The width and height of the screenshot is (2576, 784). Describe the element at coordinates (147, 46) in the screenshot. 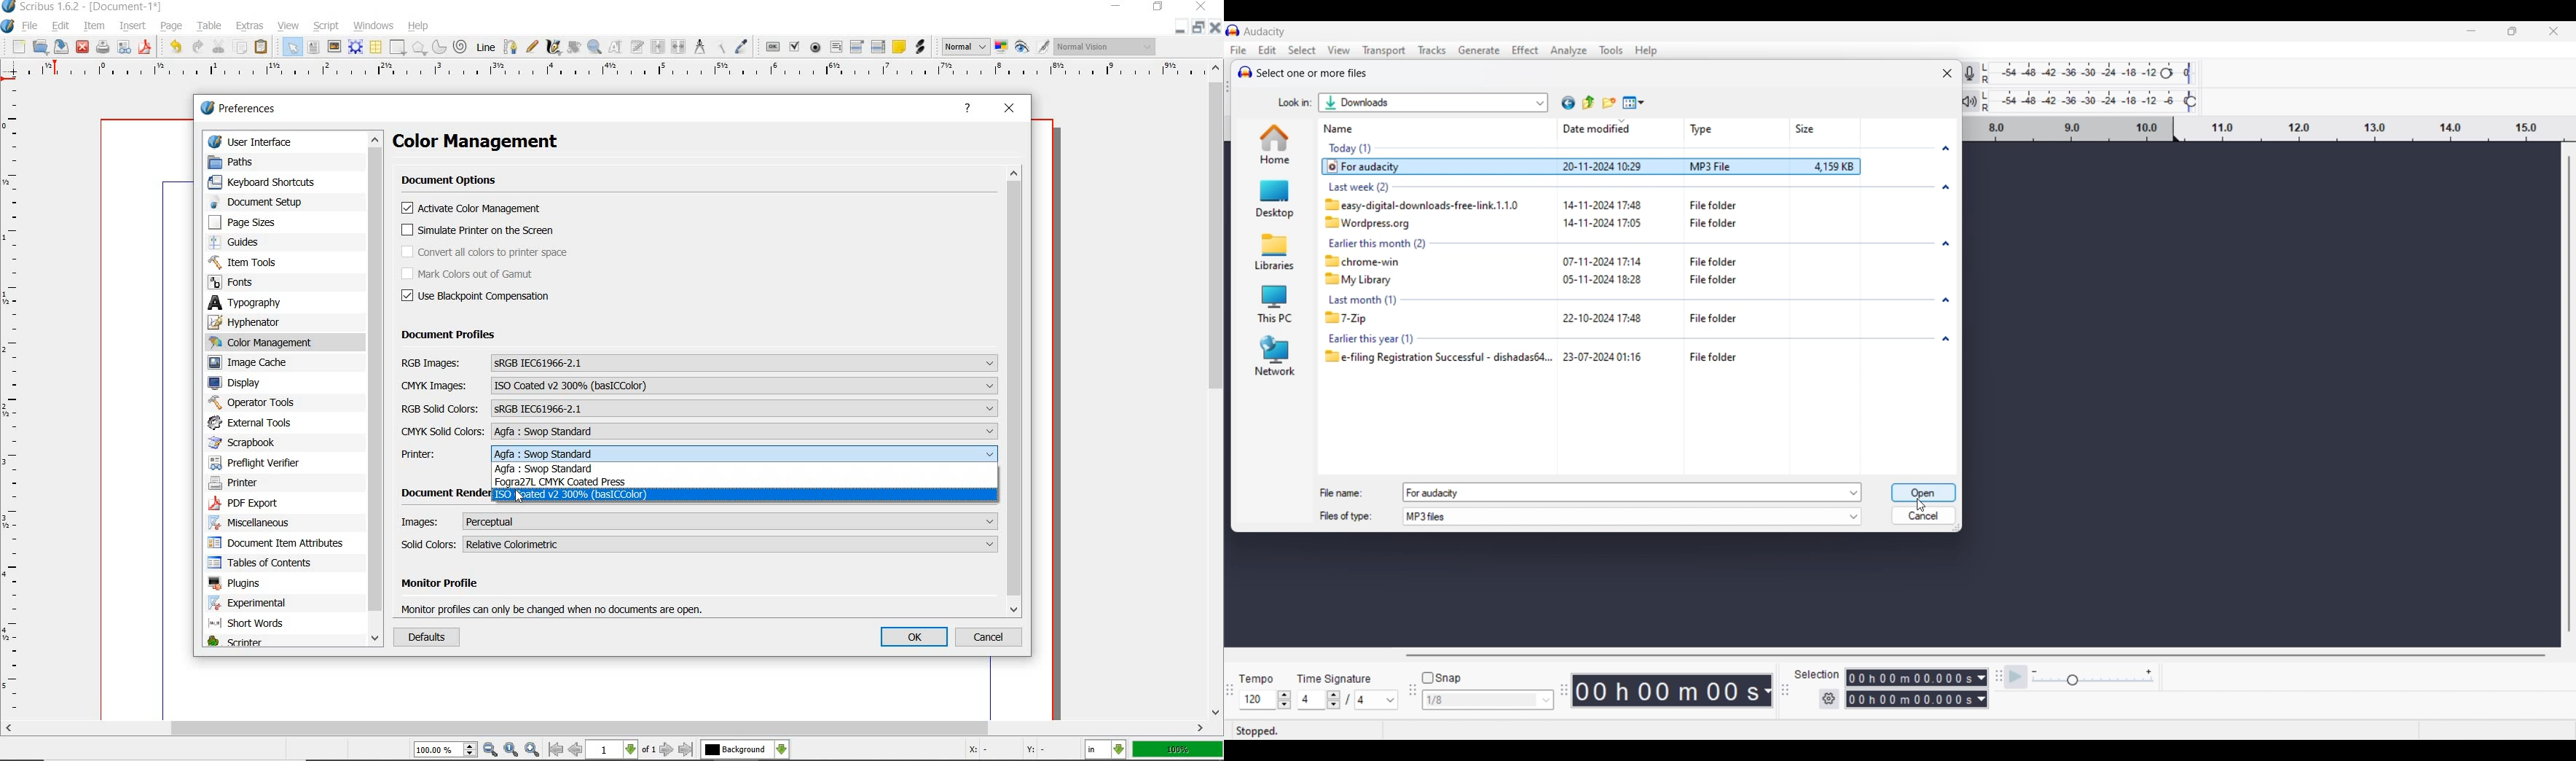

I see `save` at that location.